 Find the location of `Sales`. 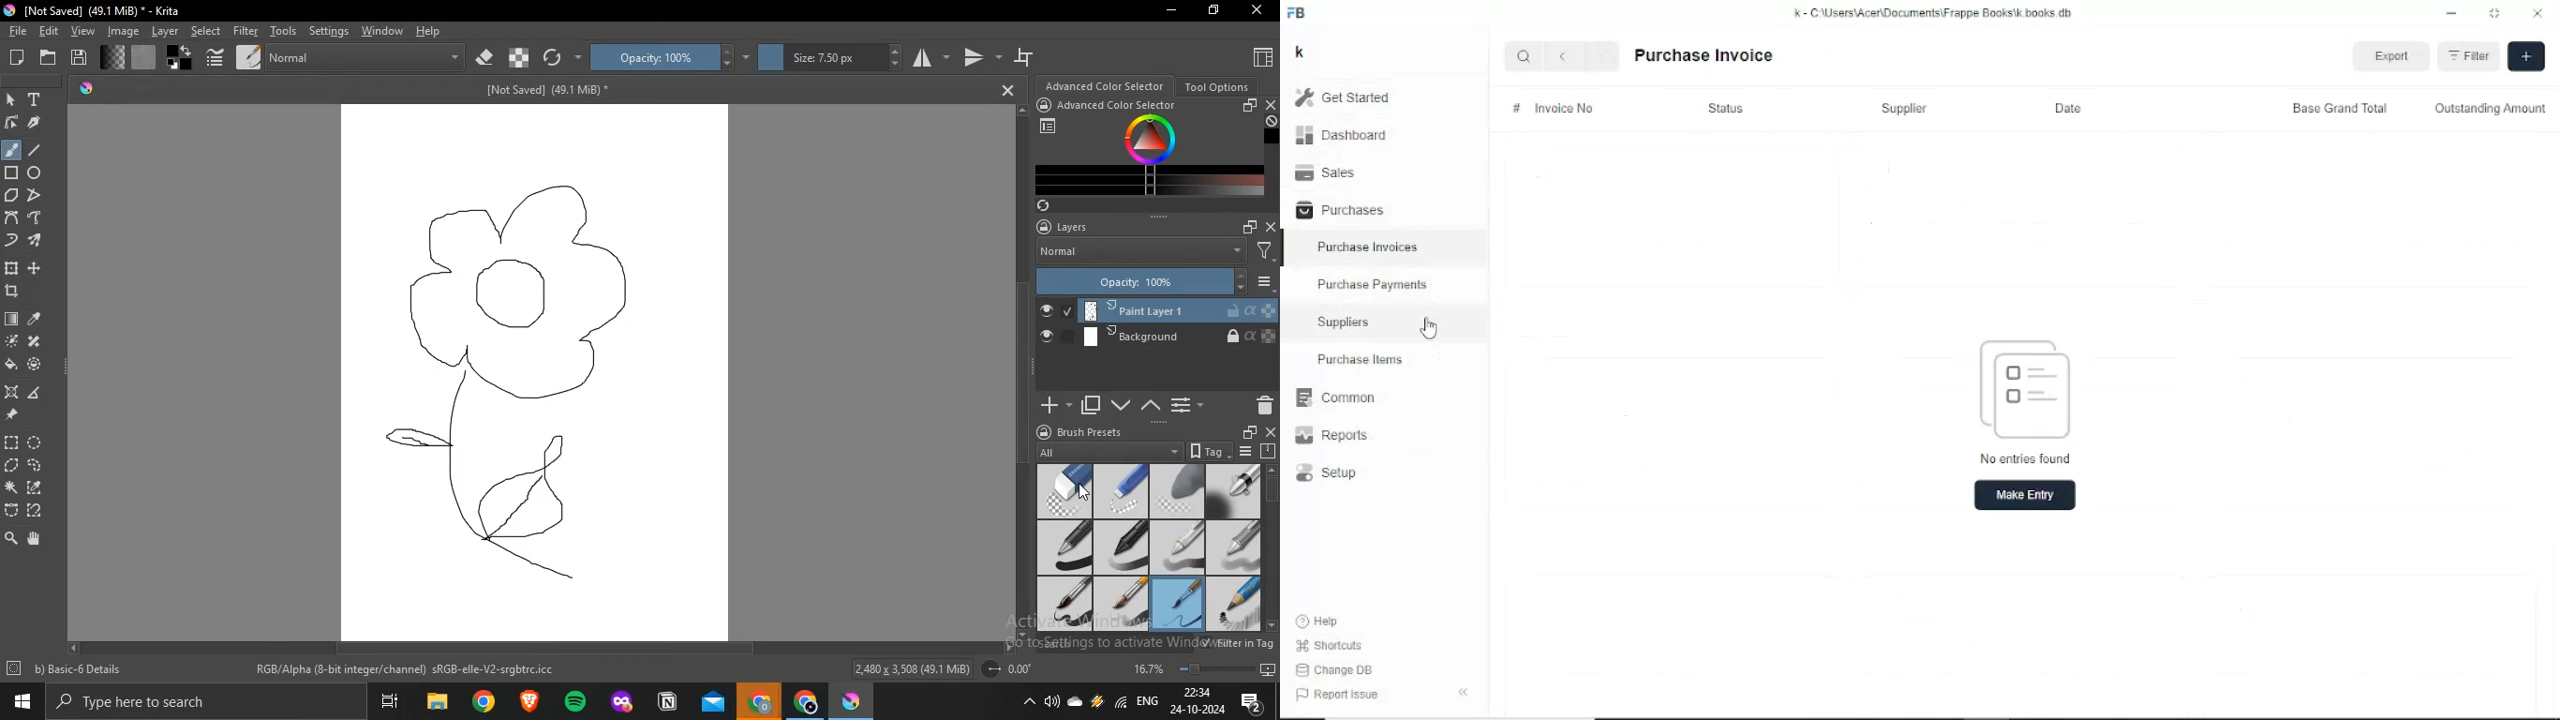

Sales is located at coordinates (1328, 173).